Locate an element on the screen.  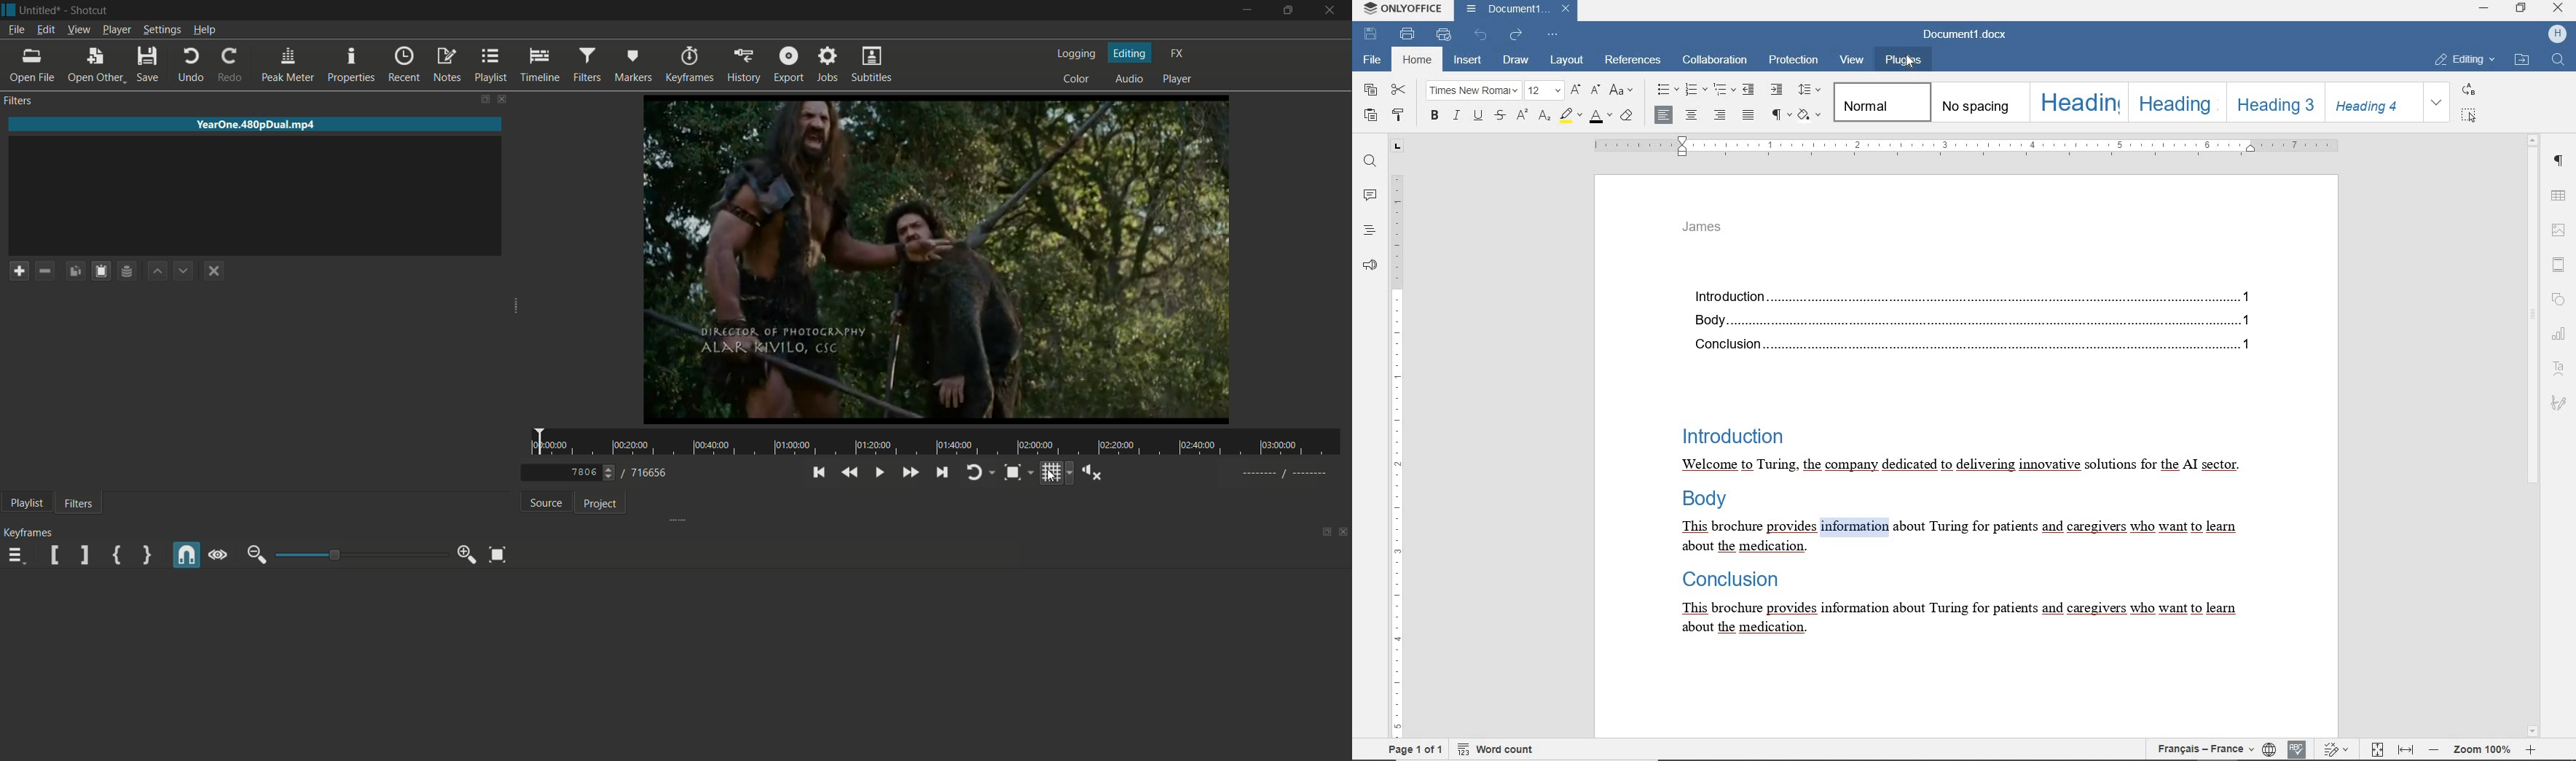
SPELL CHECKING is located at coordinates (2298, 747).